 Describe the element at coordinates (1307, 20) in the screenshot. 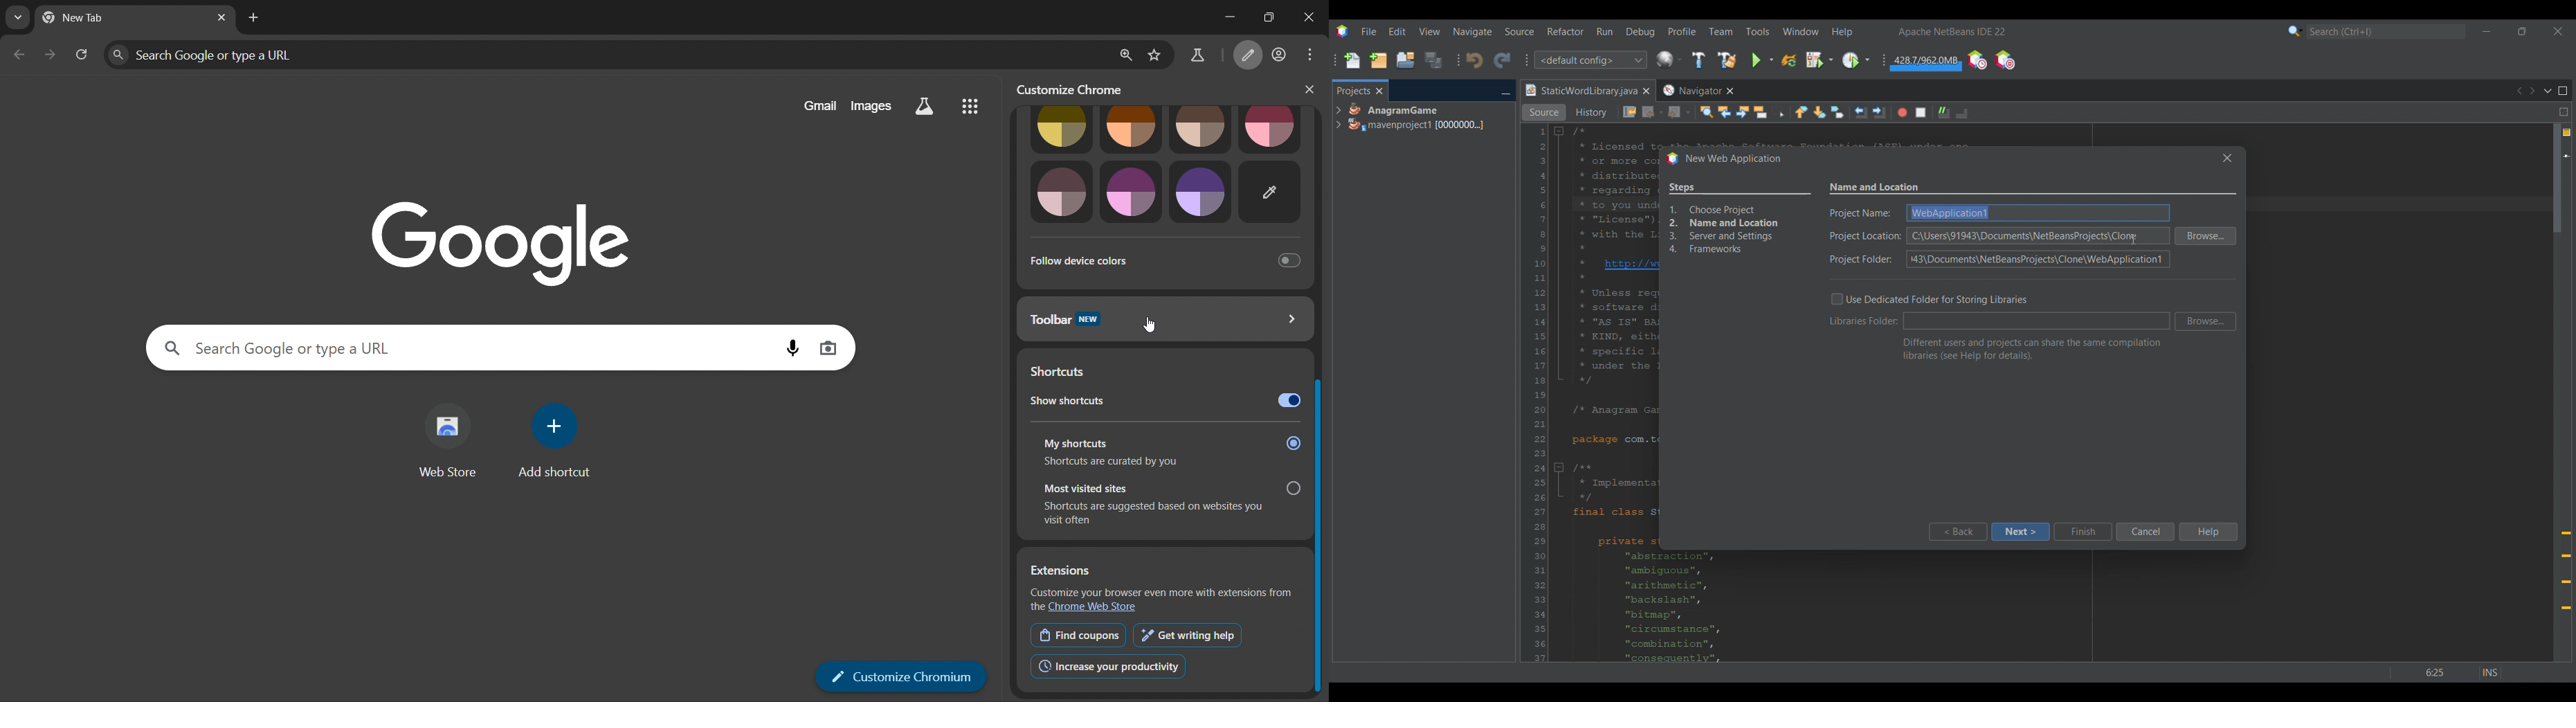

I see `close` at that location.